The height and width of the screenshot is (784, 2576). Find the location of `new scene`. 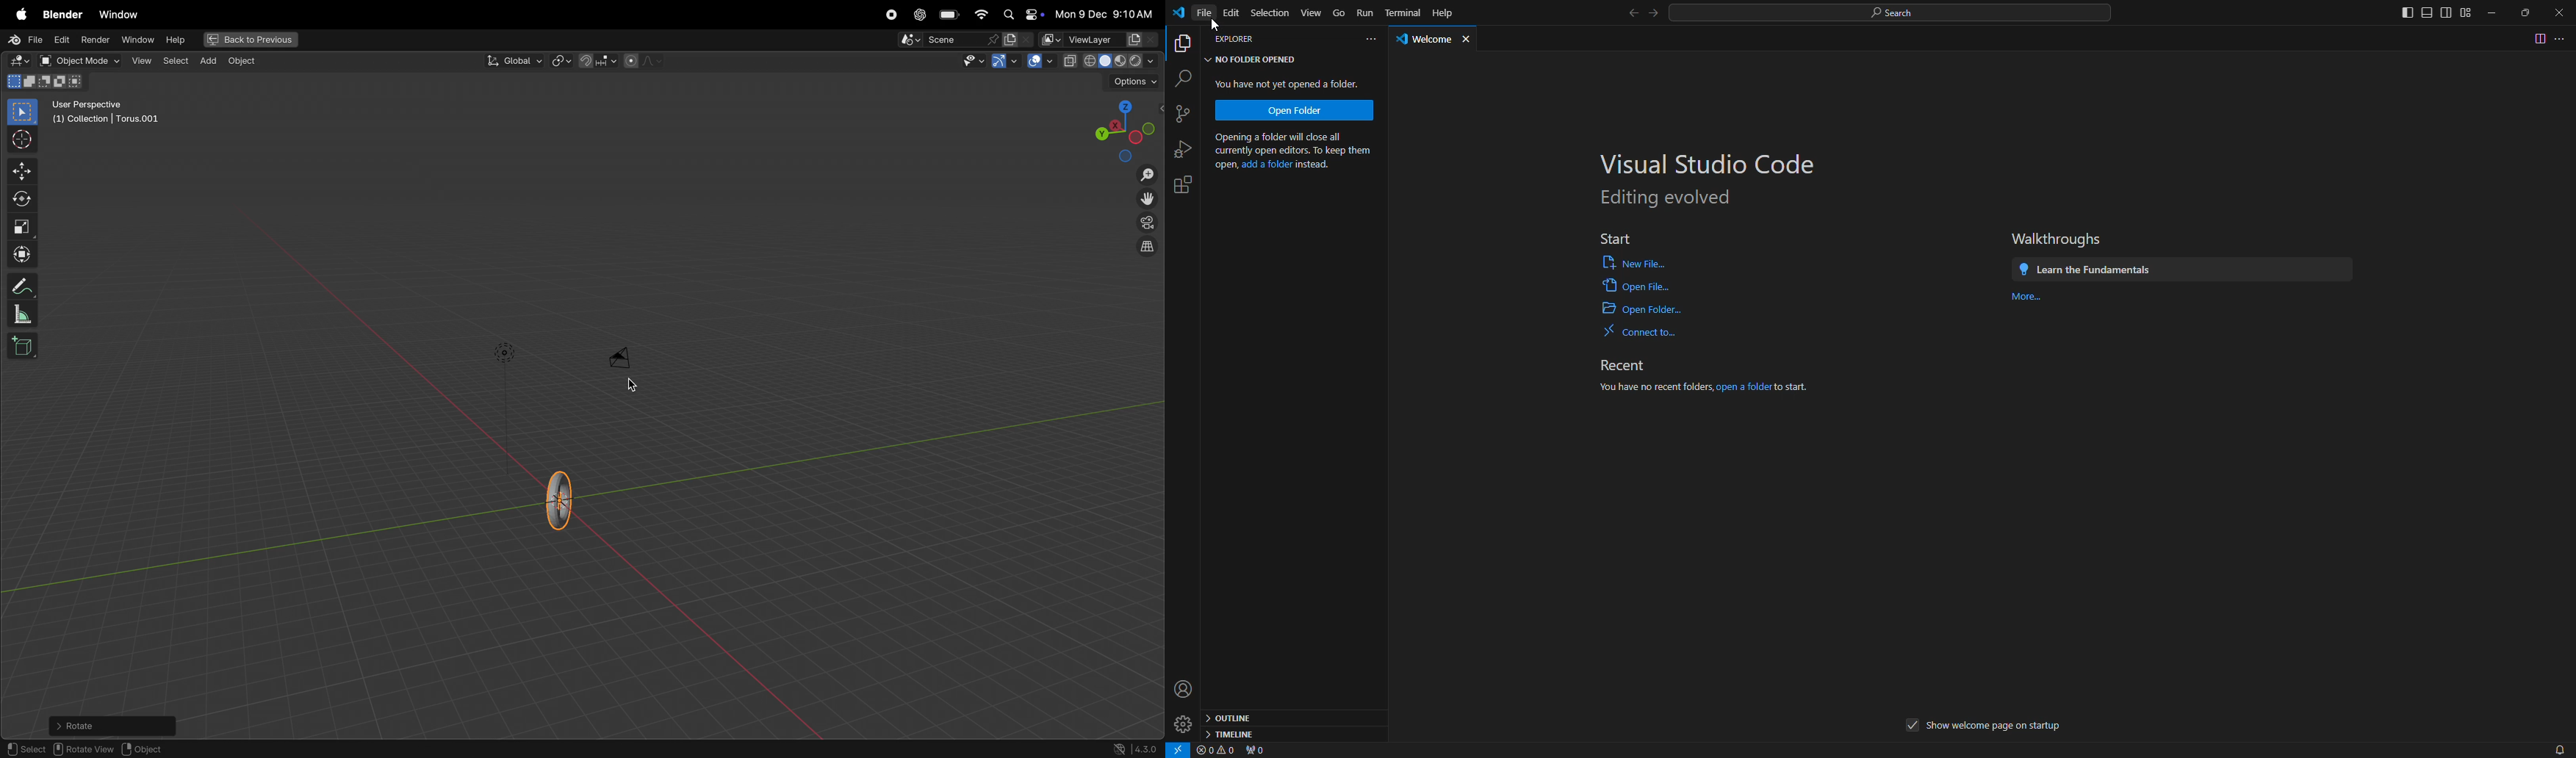

new scene is located at coordinates (1018, 40).